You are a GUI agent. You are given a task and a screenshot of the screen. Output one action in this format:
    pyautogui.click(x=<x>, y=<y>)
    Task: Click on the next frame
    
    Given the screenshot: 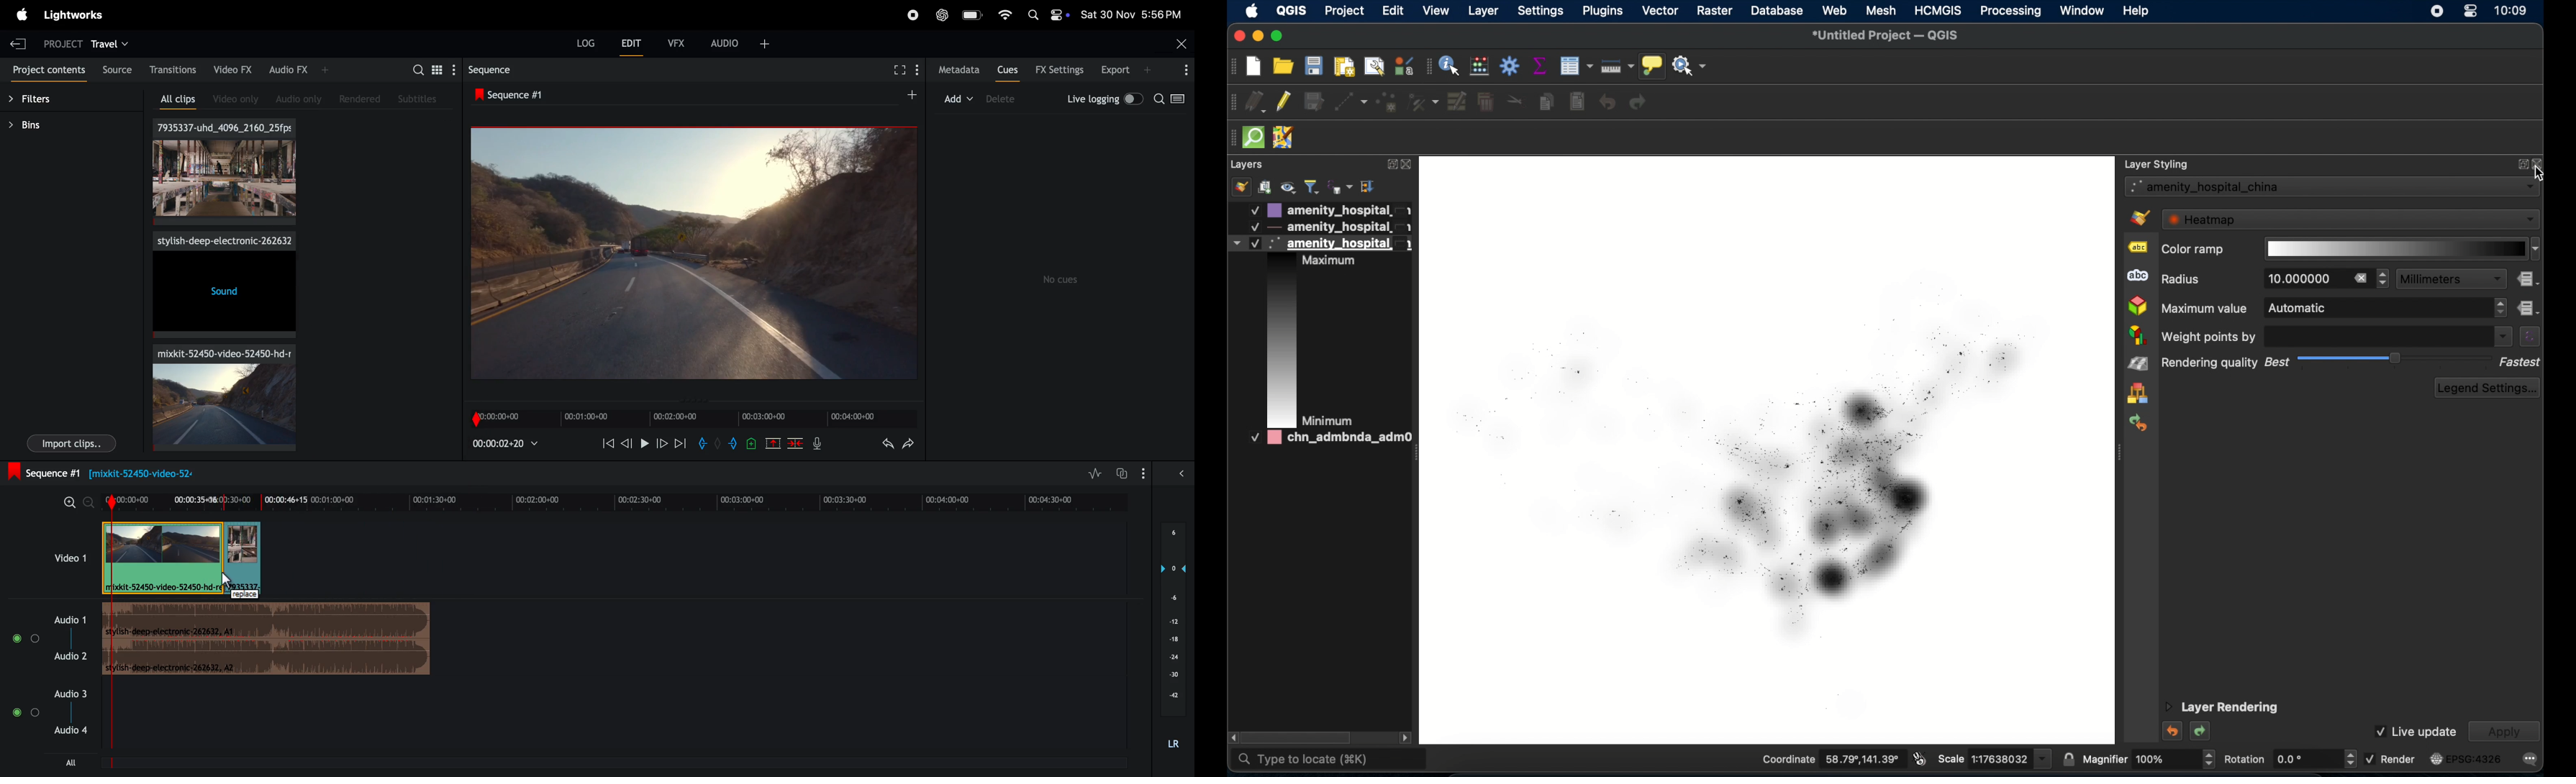 What is the action you would take?
    pyautogui.click(x=663, y=445)
    